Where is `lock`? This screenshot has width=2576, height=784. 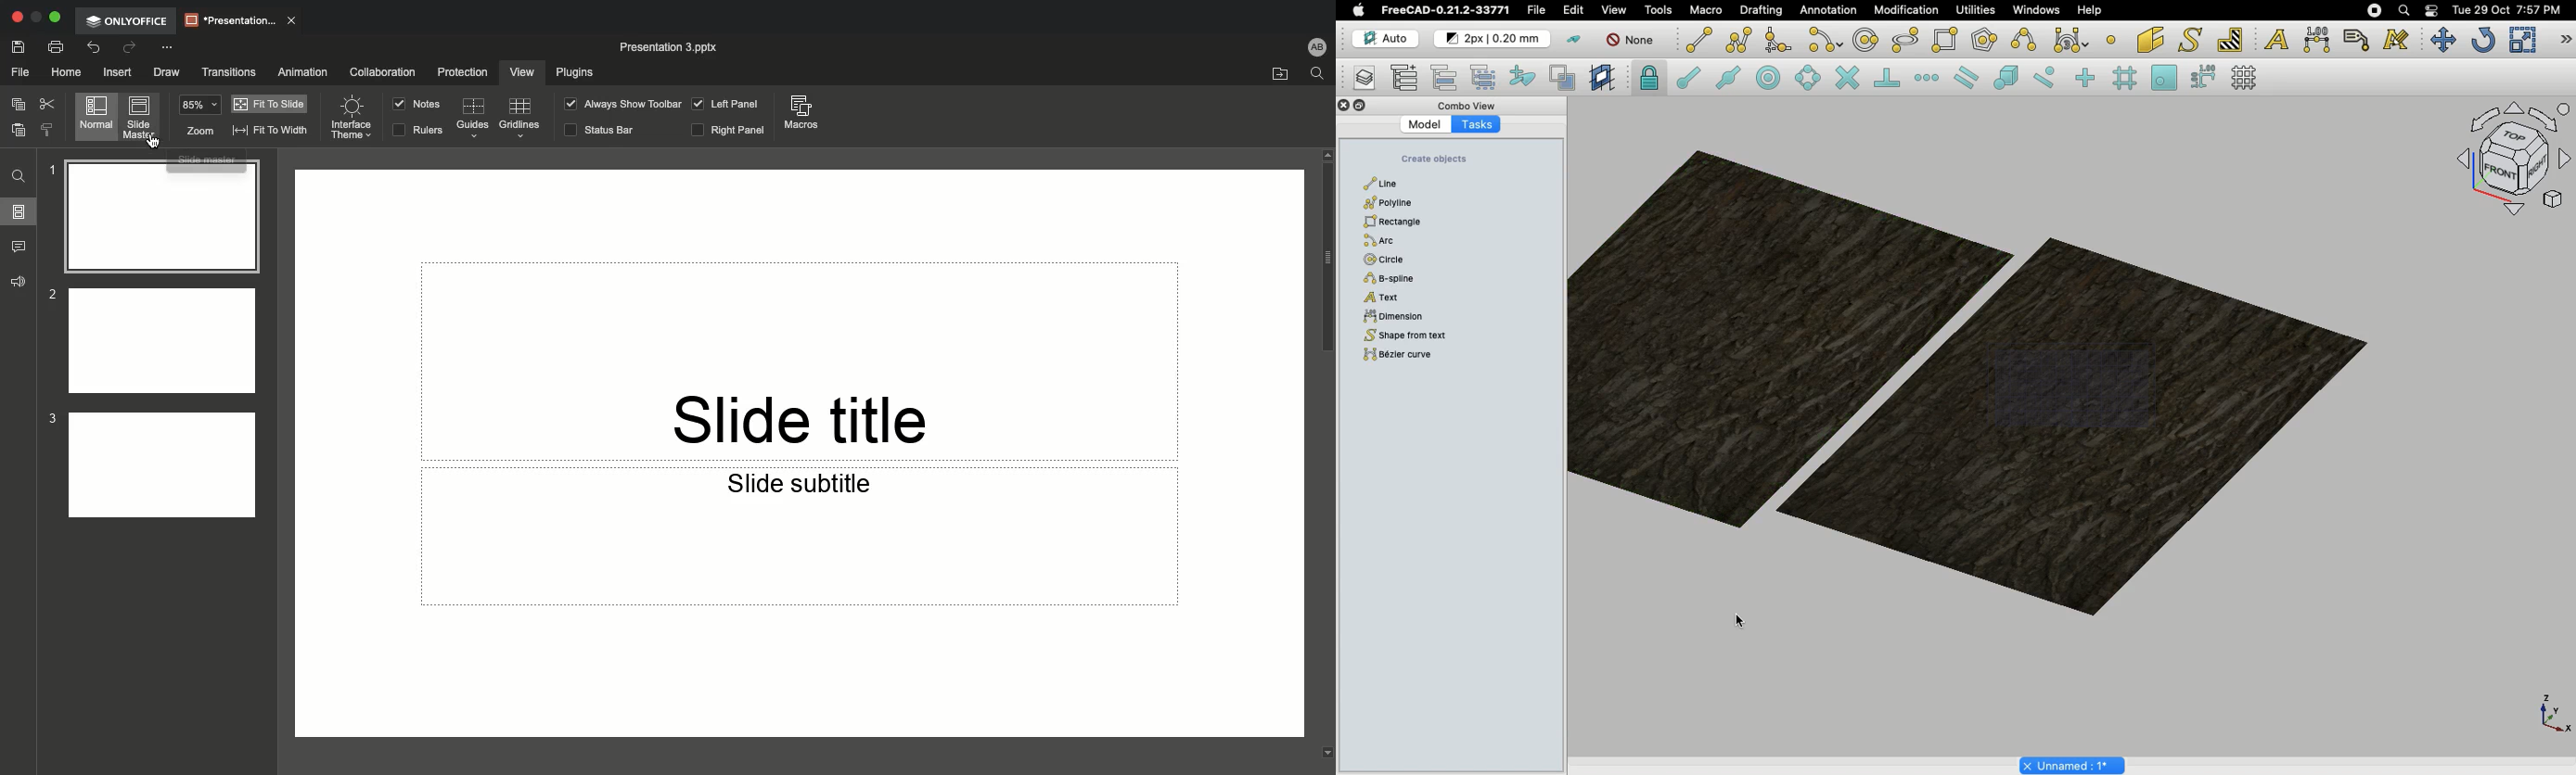
lock is located at coordinates (1650, 80).